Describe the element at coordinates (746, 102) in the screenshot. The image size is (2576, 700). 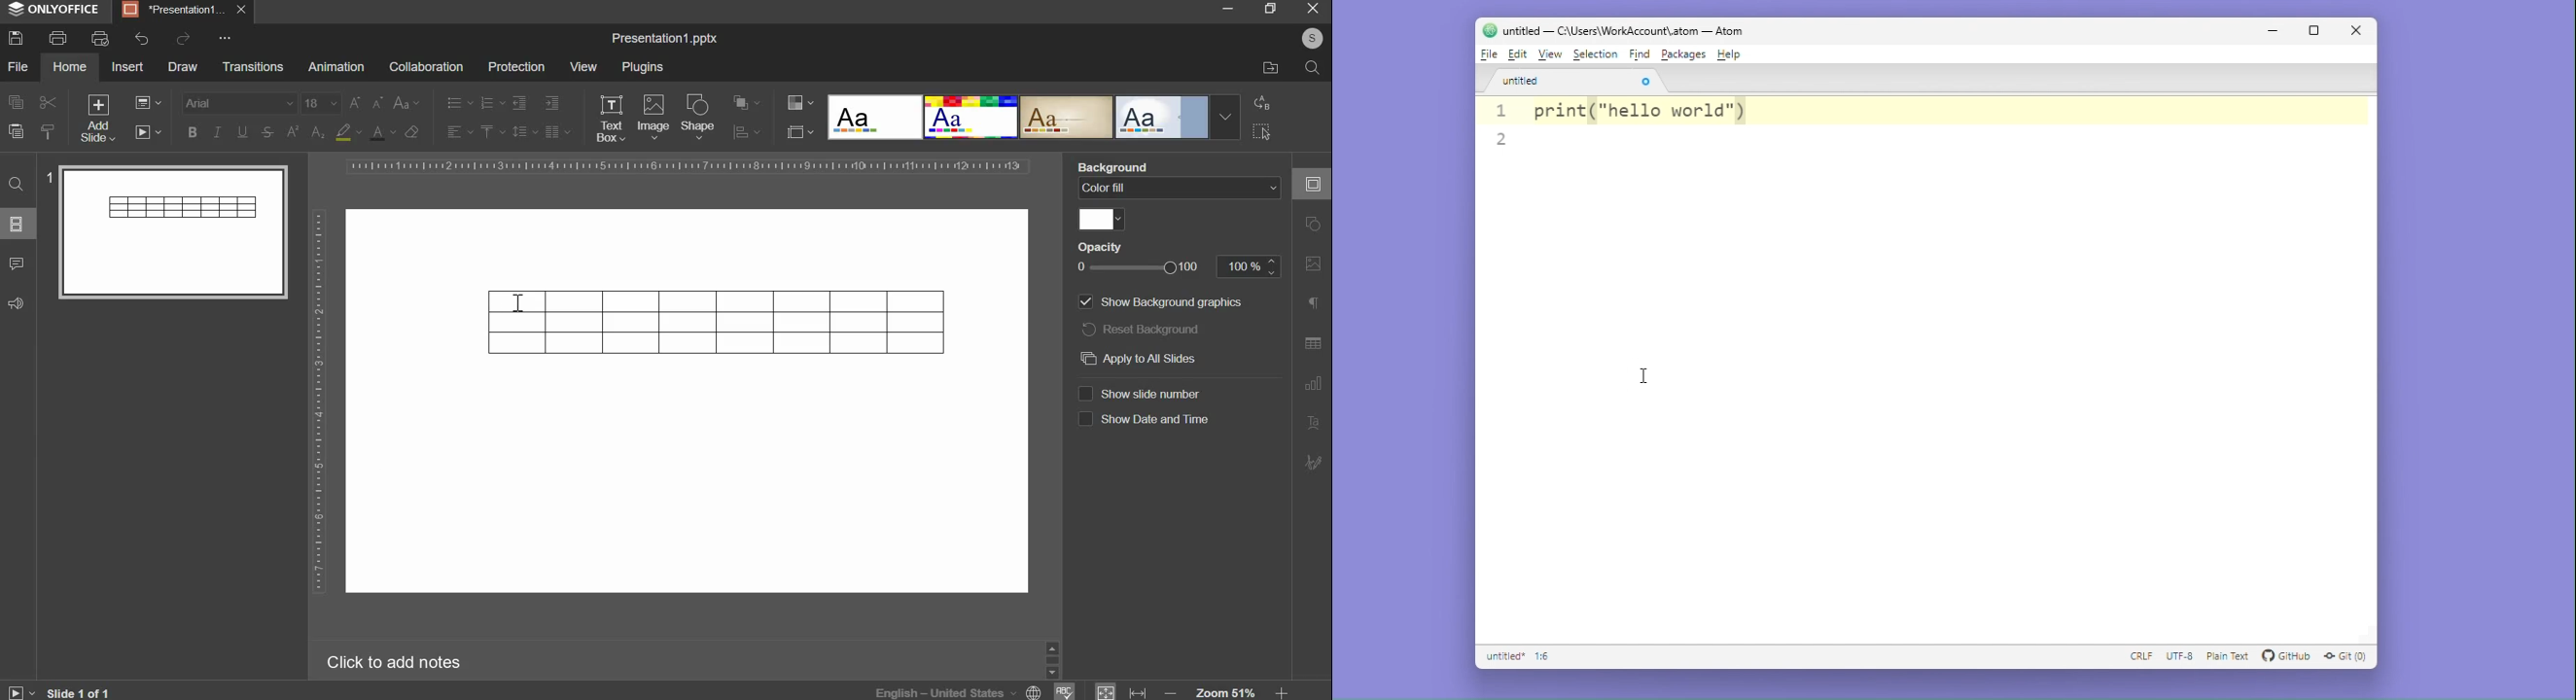
I see `arrange object` at that location.